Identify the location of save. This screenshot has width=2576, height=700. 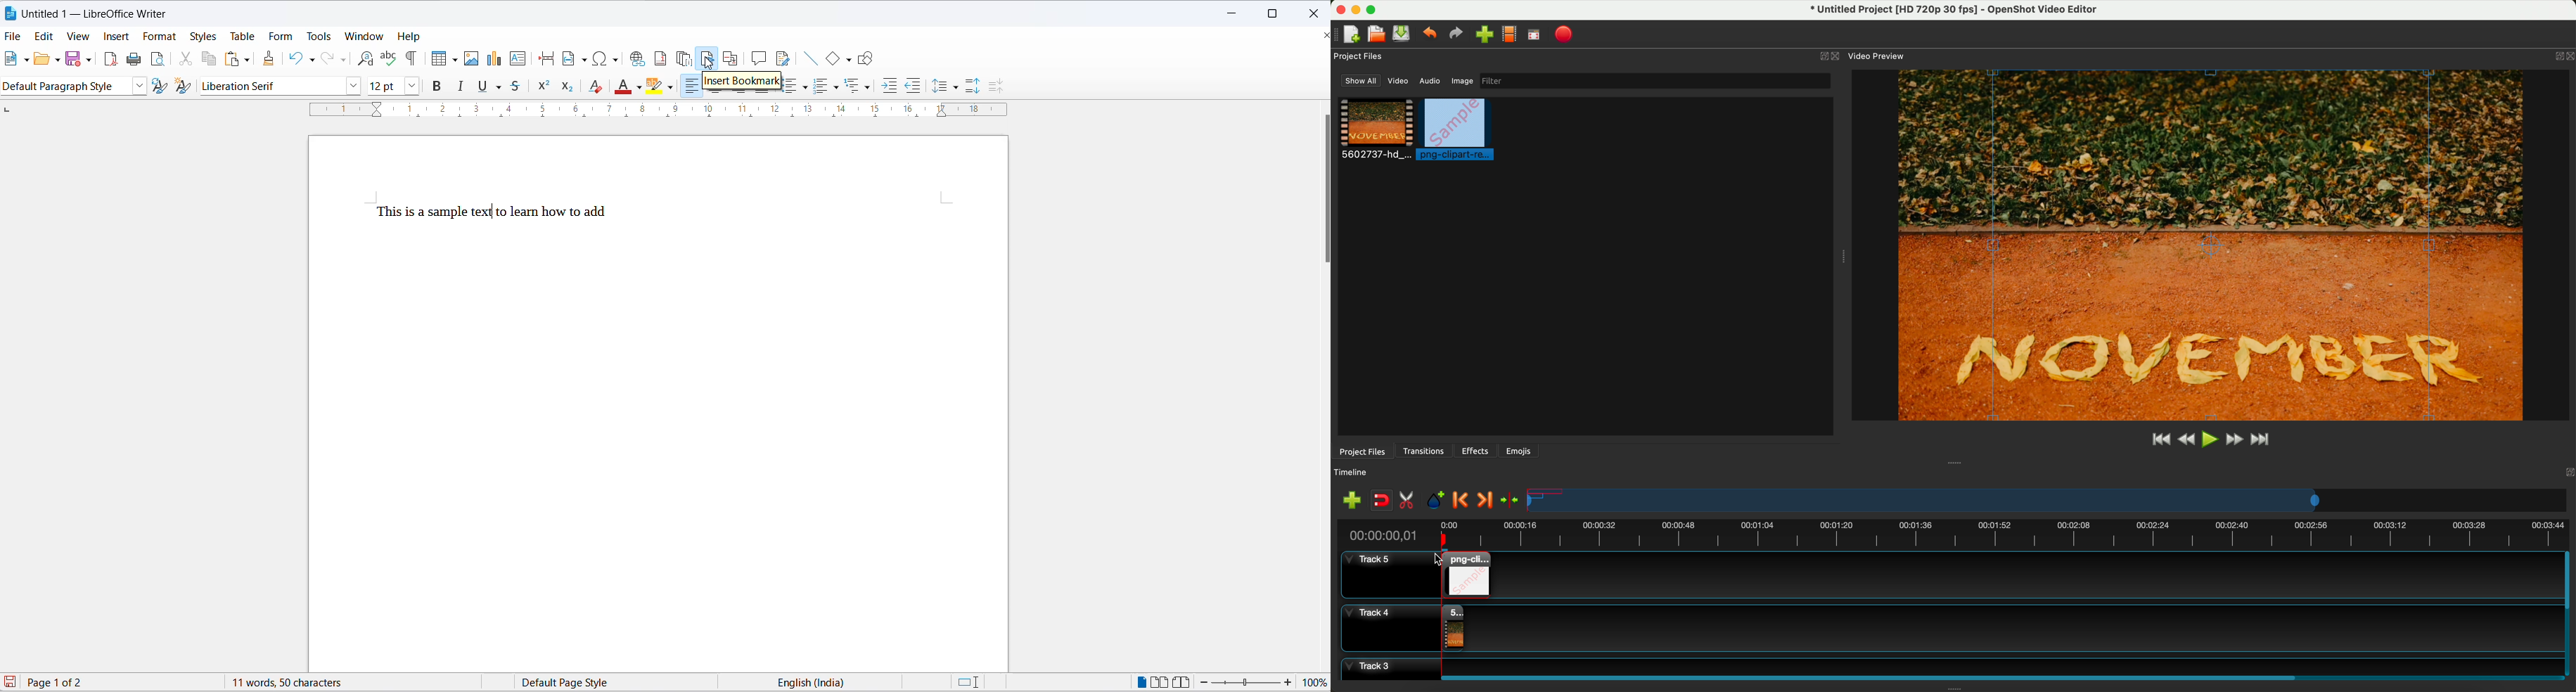
(72, 59).